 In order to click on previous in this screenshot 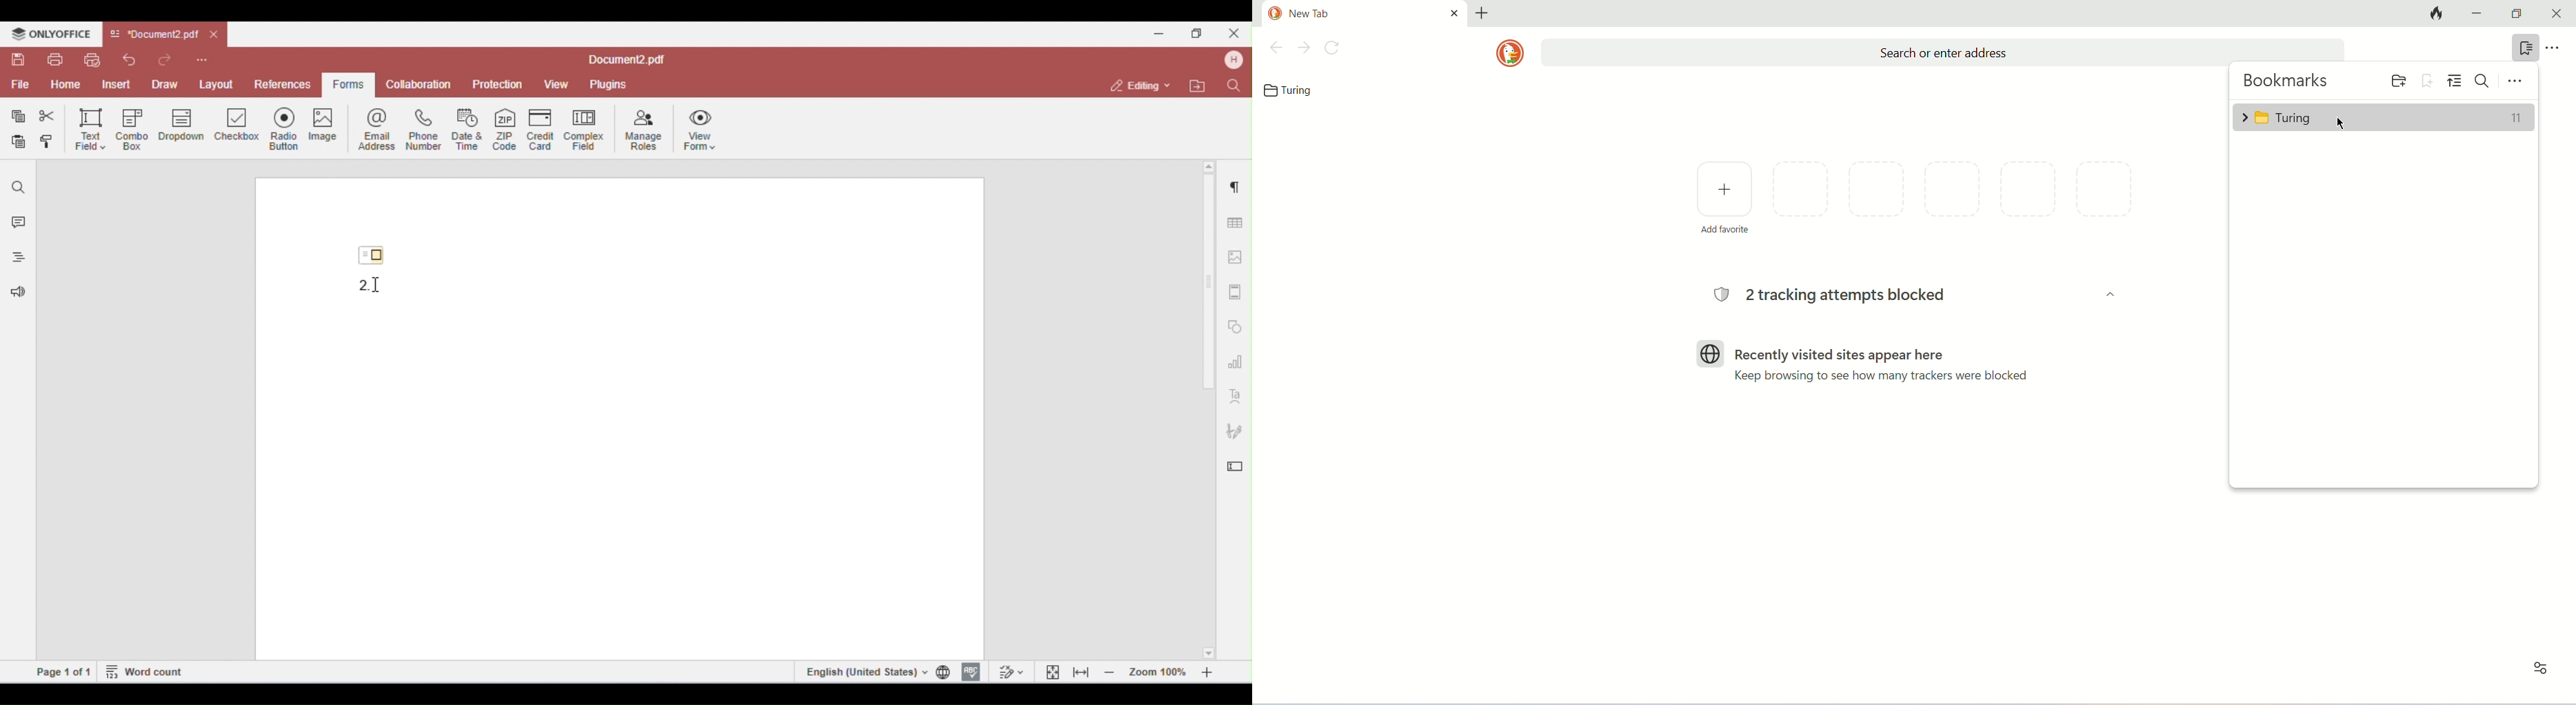, I will do `click(1275, 48)`.